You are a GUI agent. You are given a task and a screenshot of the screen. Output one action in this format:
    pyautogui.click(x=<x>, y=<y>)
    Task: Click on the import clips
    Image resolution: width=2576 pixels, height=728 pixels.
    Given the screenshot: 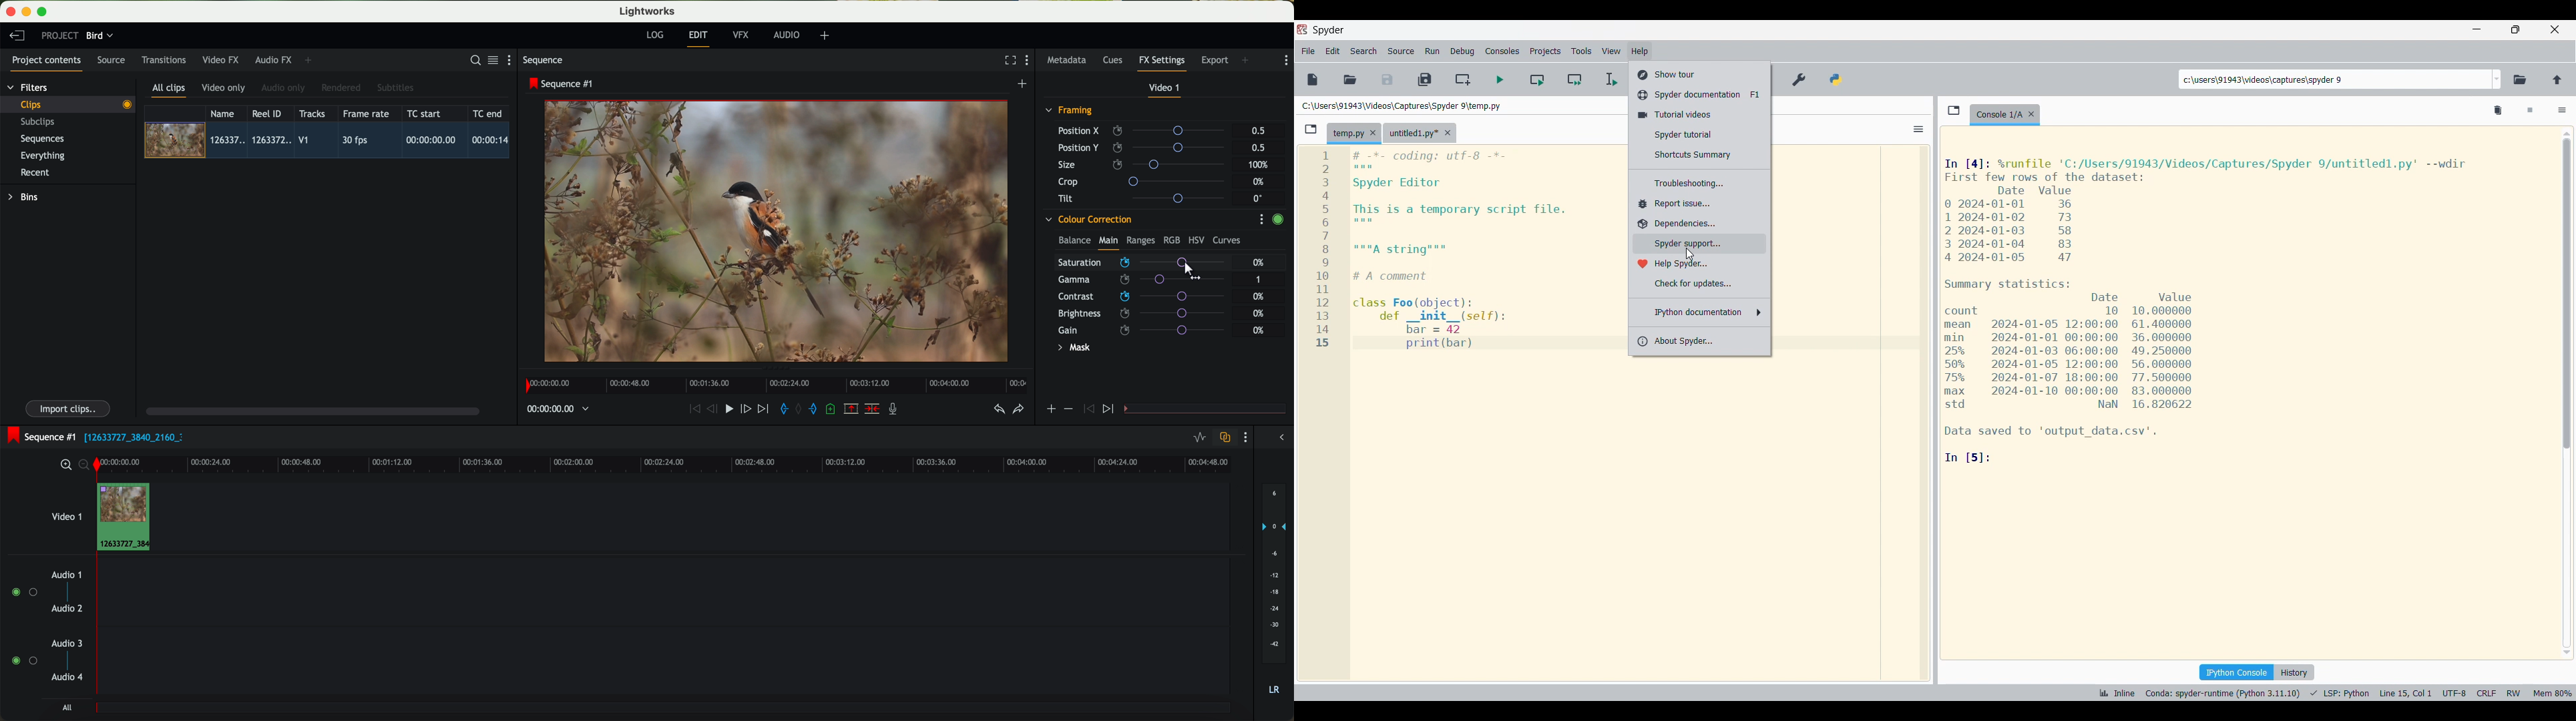 What is the action you would take?
    pyautogui.click(x=69, y=408)
    